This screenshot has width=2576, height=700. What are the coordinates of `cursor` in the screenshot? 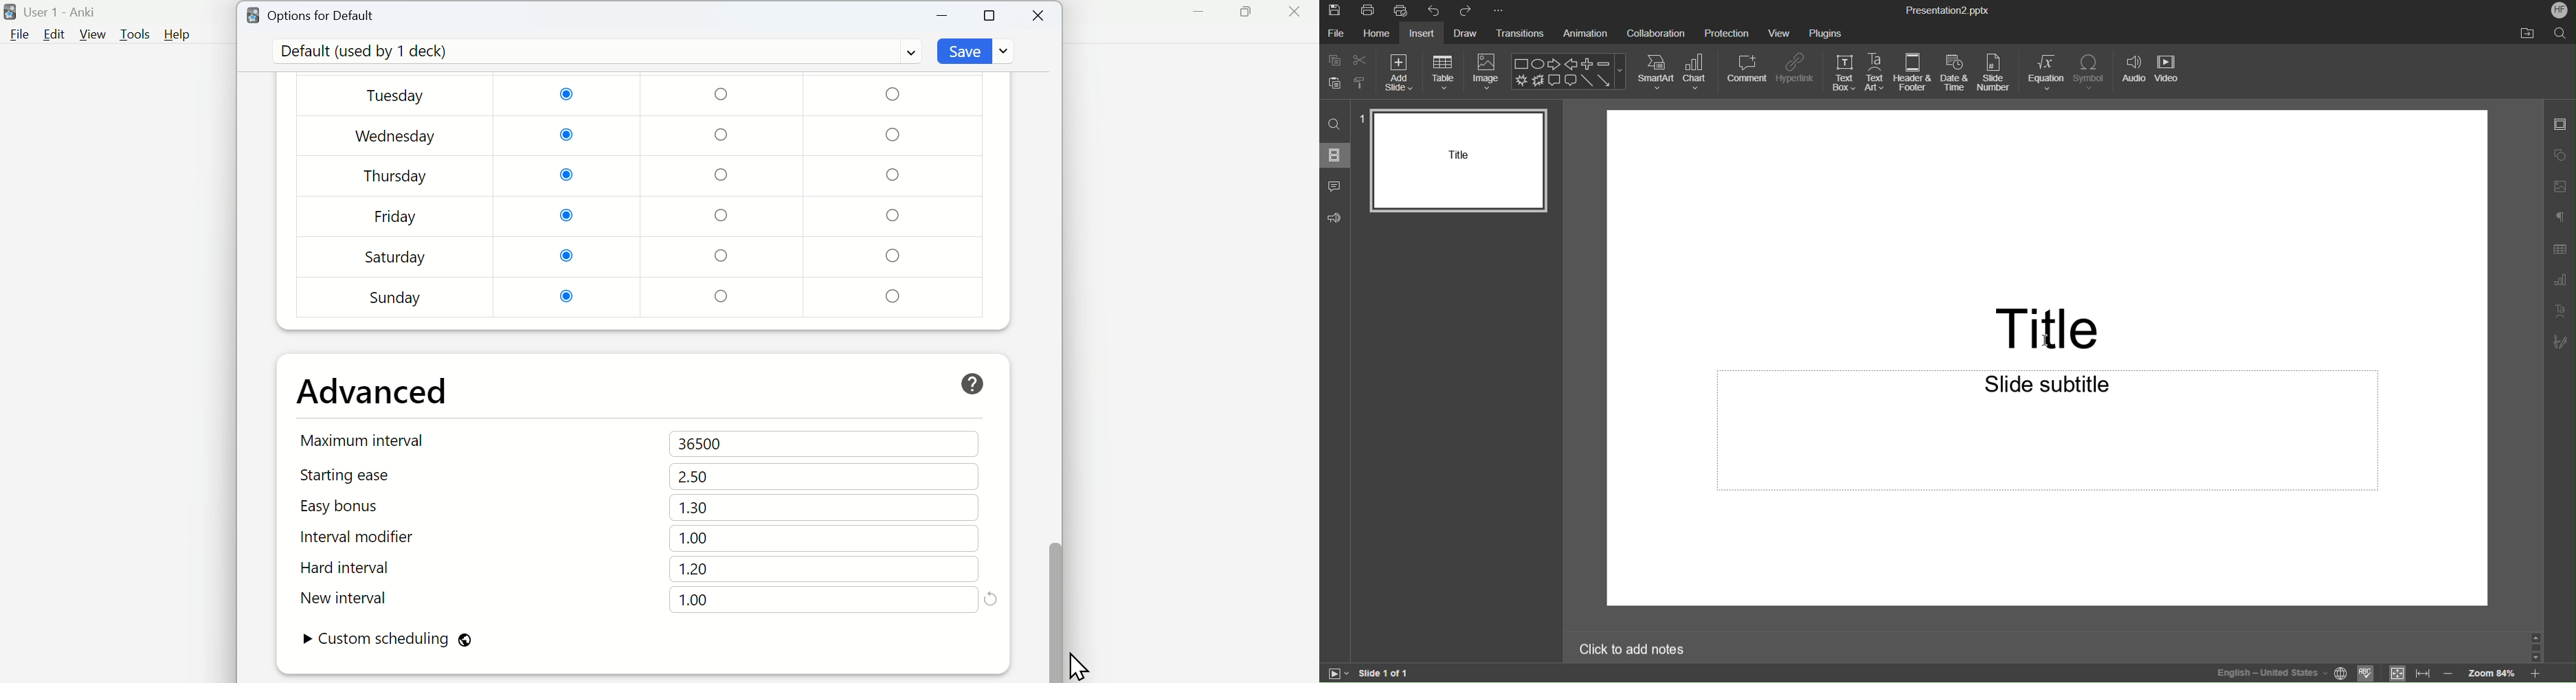 It's located at (1078, 662).